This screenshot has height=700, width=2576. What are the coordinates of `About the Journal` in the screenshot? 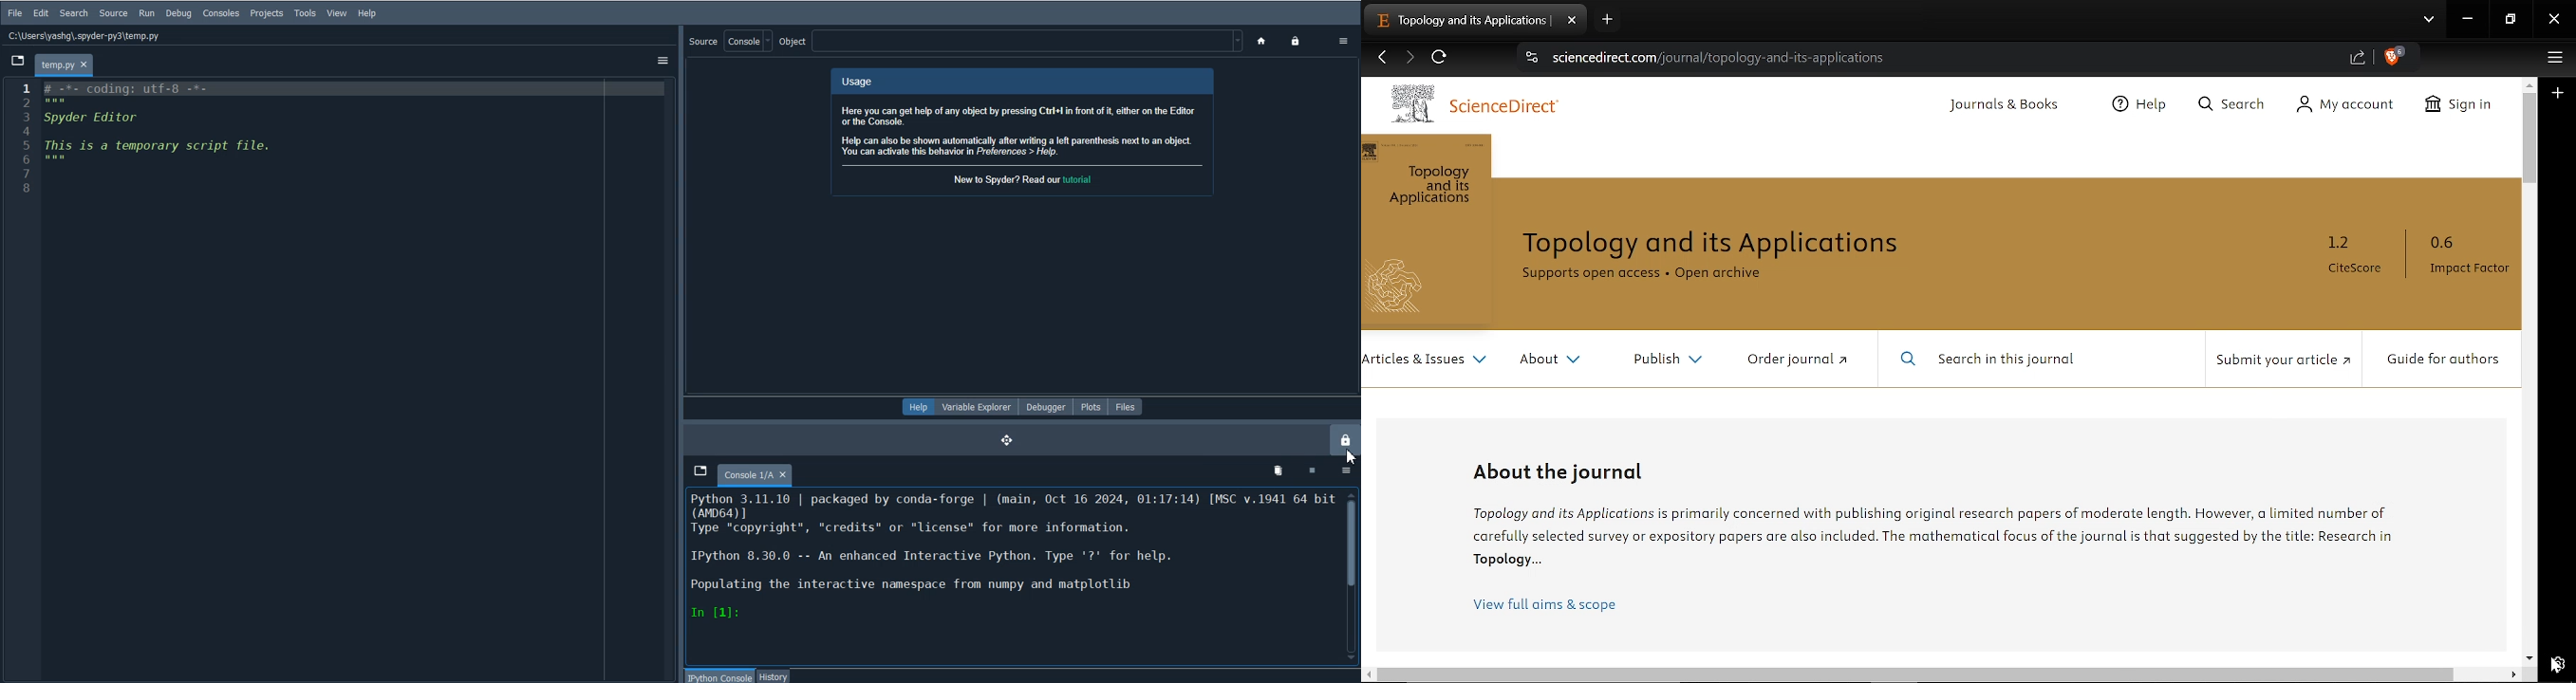 It's located at (1569, 471).